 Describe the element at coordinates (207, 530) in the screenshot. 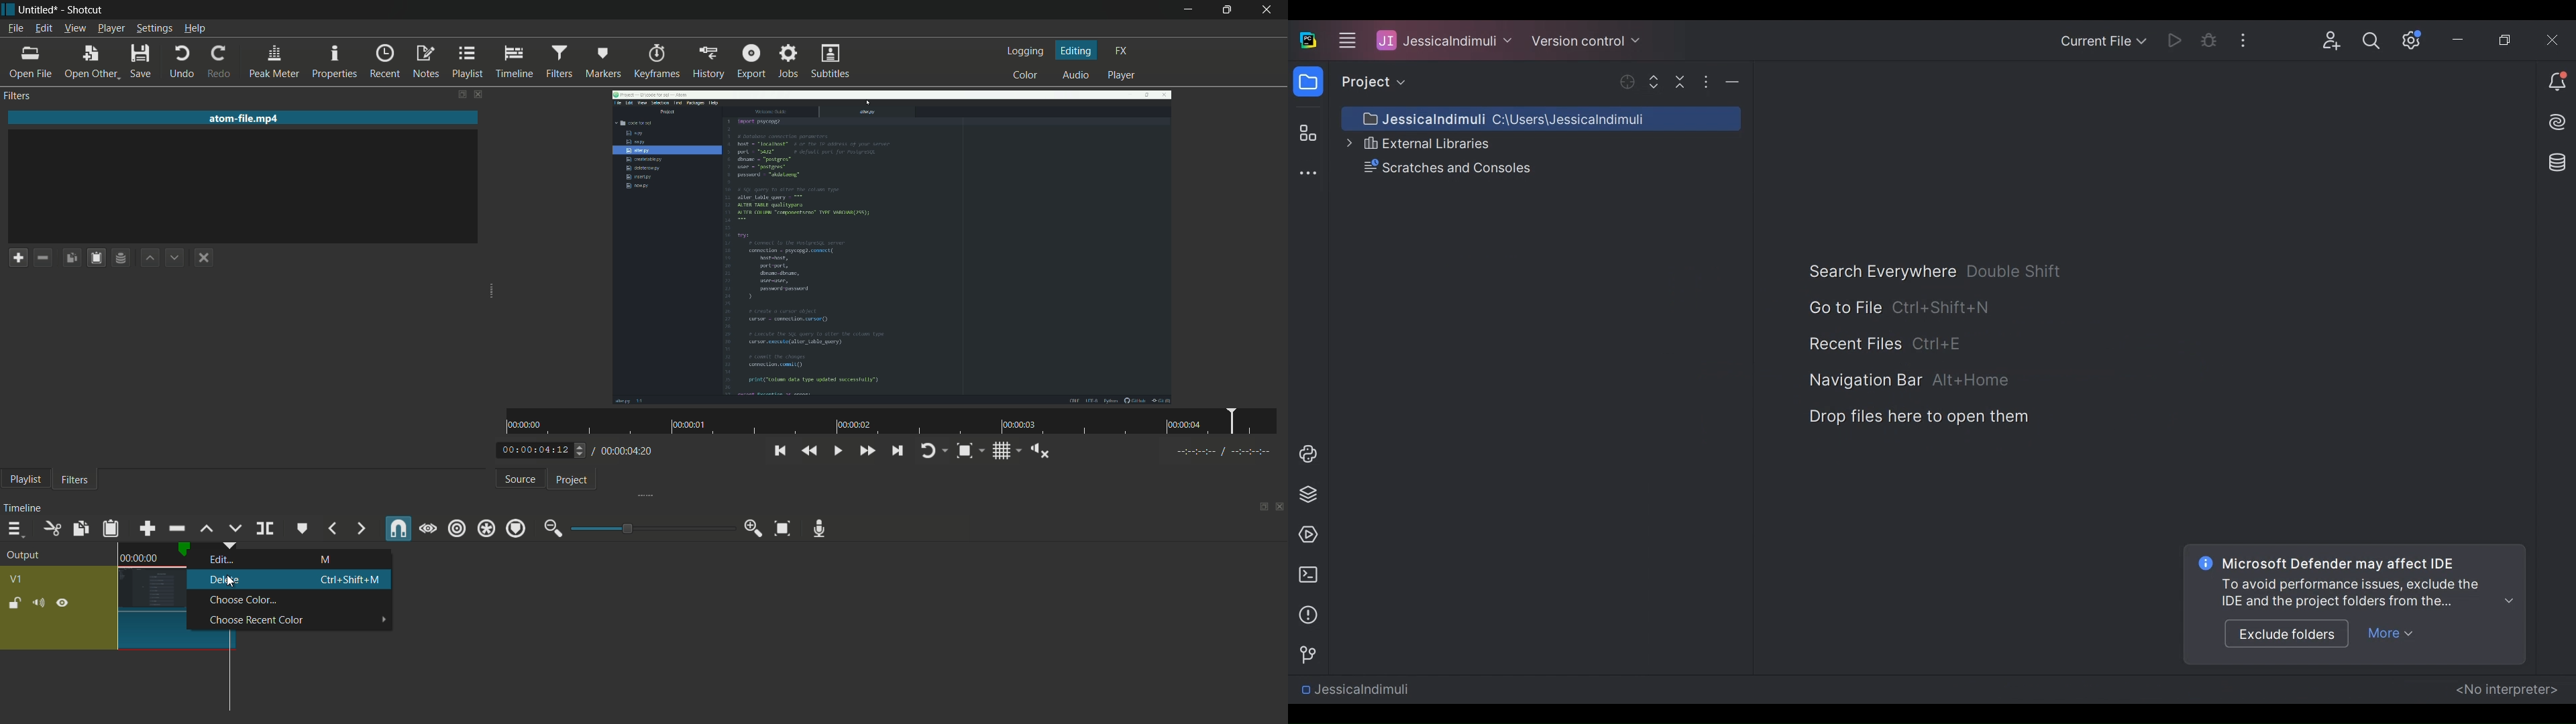

I see `lift` at that location.